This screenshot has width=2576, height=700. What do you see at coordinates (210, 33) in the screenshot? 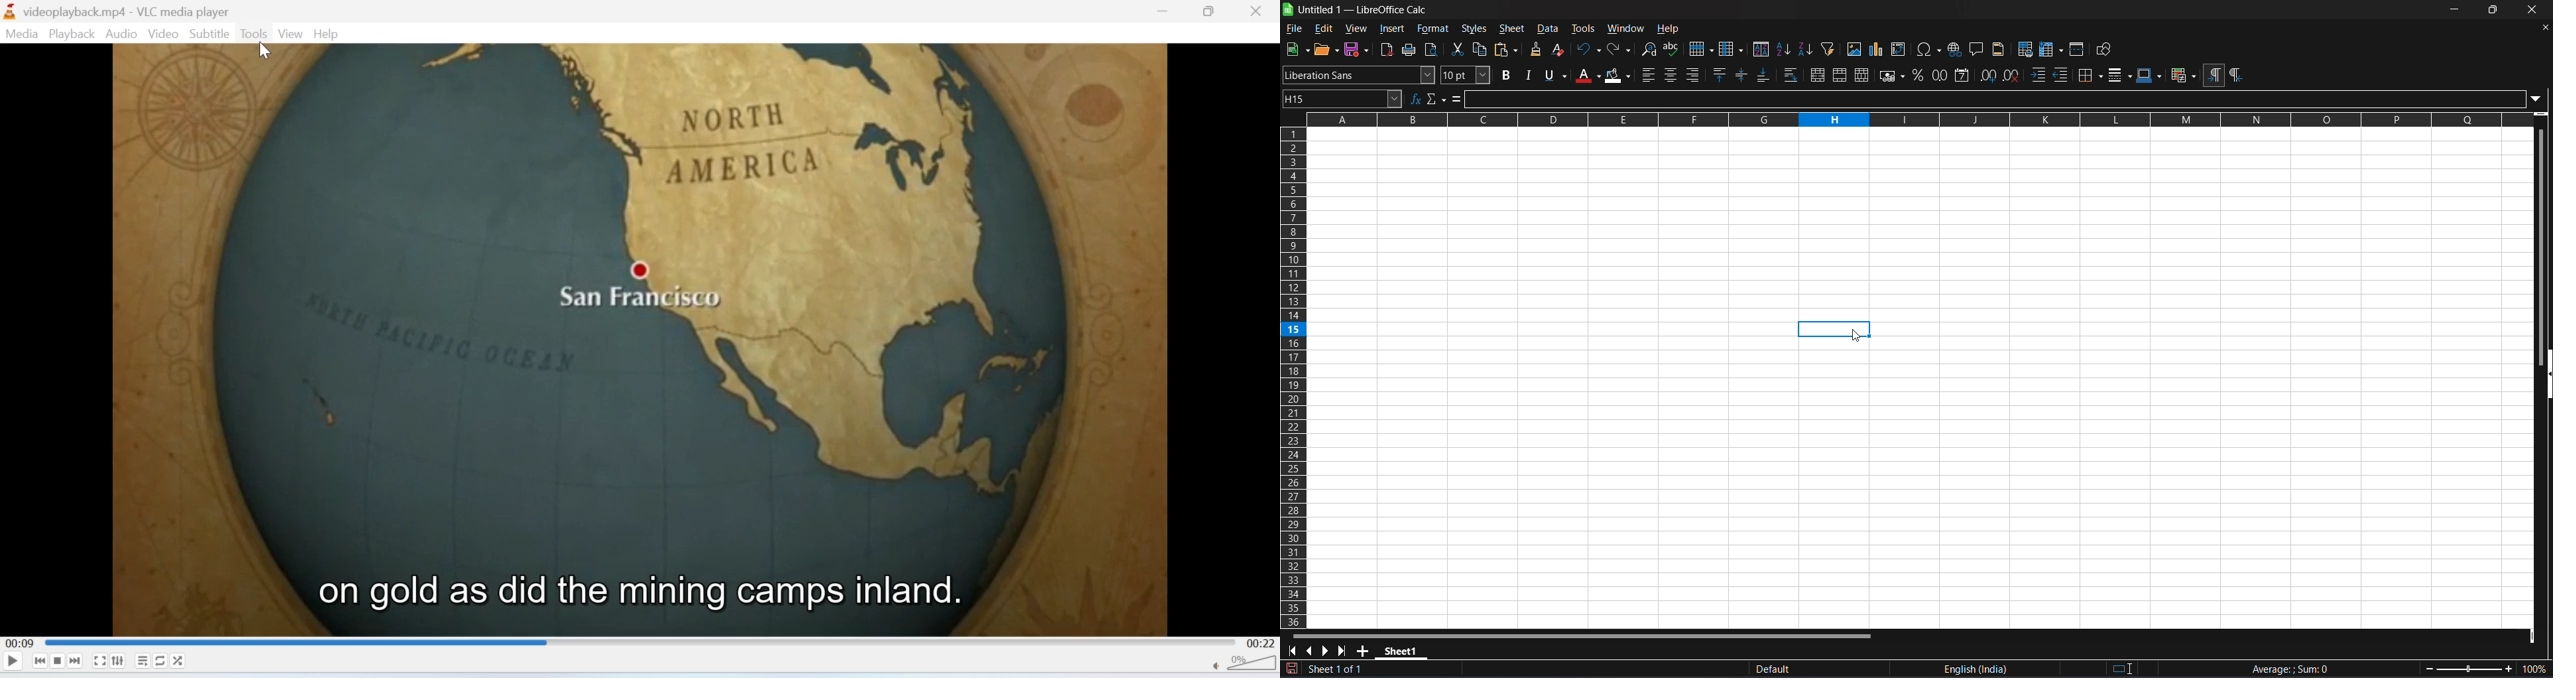
I see `Subtitle` at bounding box center [210, 33].